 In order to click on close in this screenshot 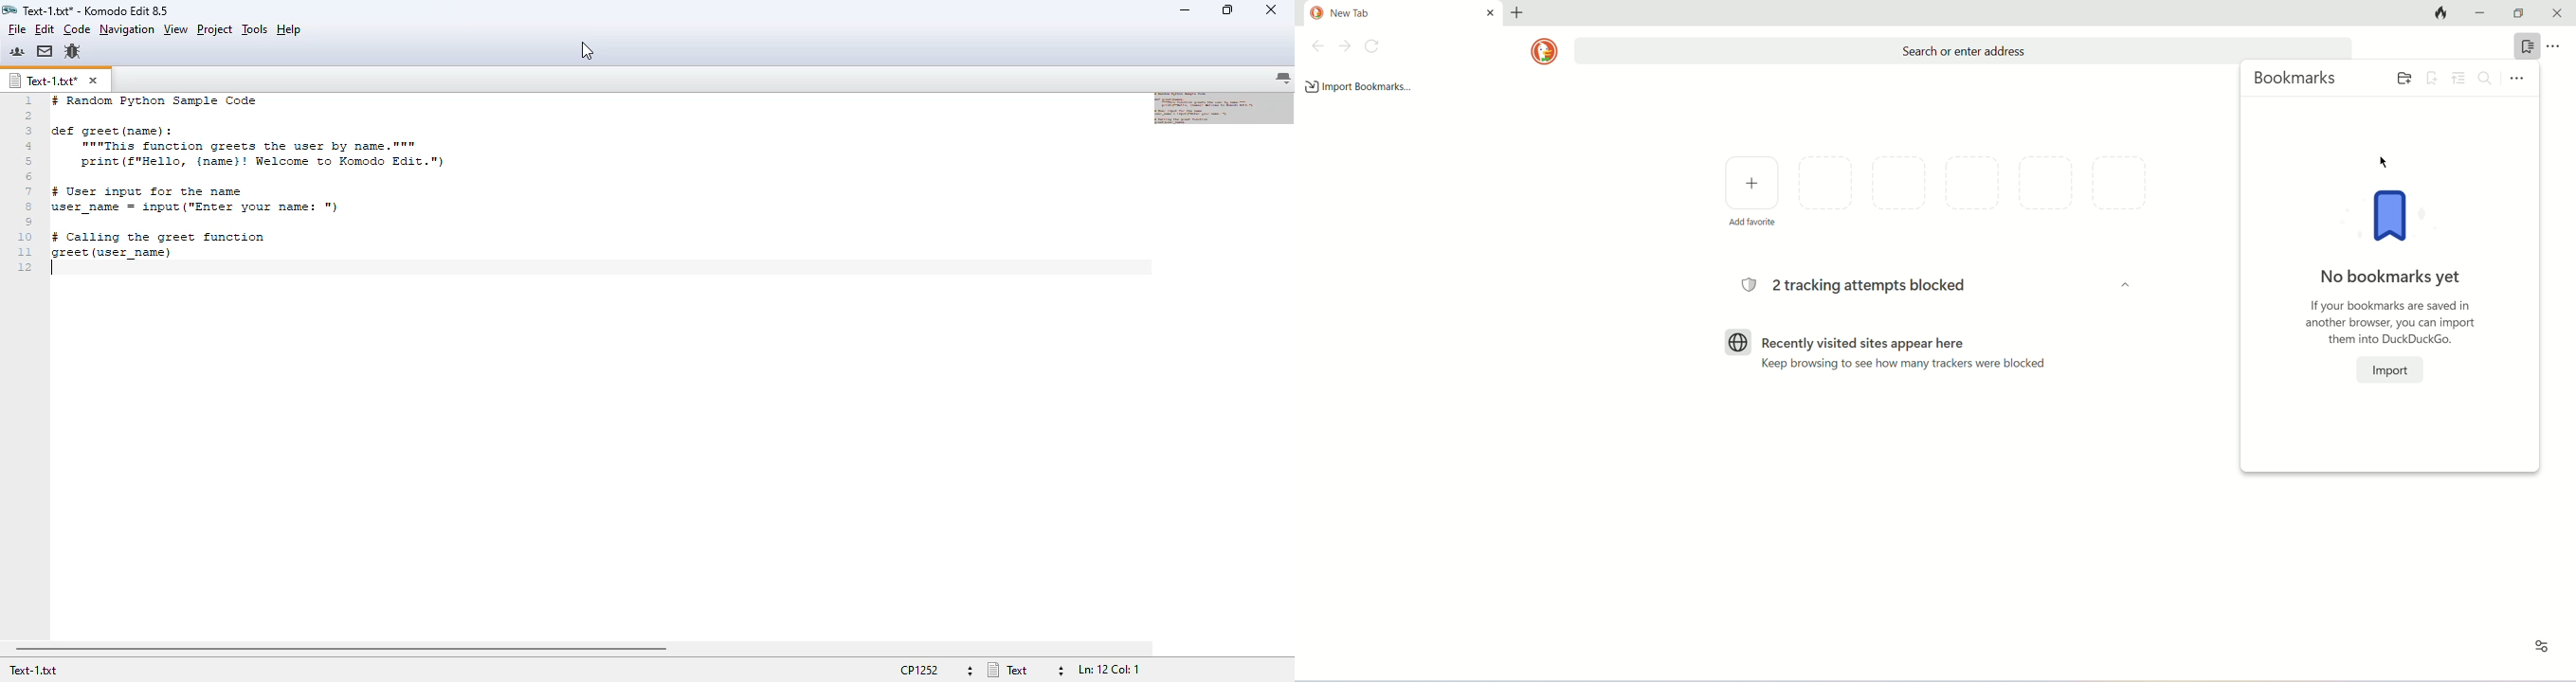, I will do `click(2559, 13)`.